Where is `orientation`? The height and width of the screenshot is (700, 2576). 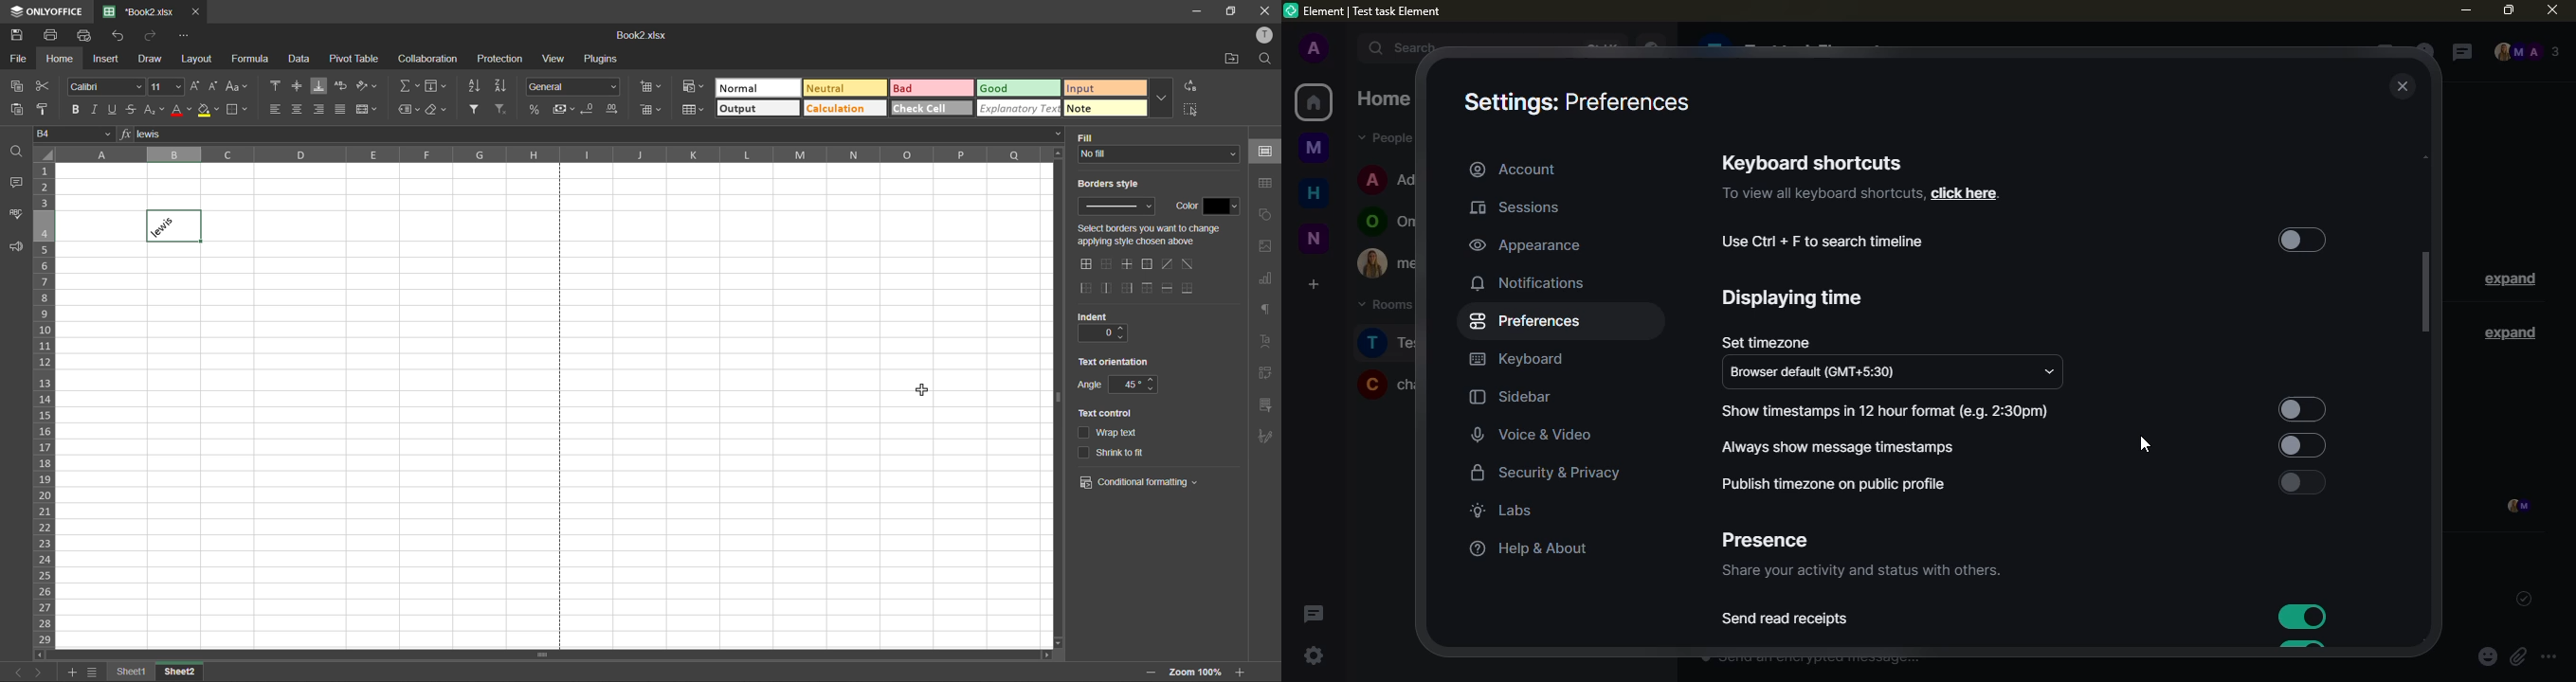 orientation is located at coordinates (367, 85).